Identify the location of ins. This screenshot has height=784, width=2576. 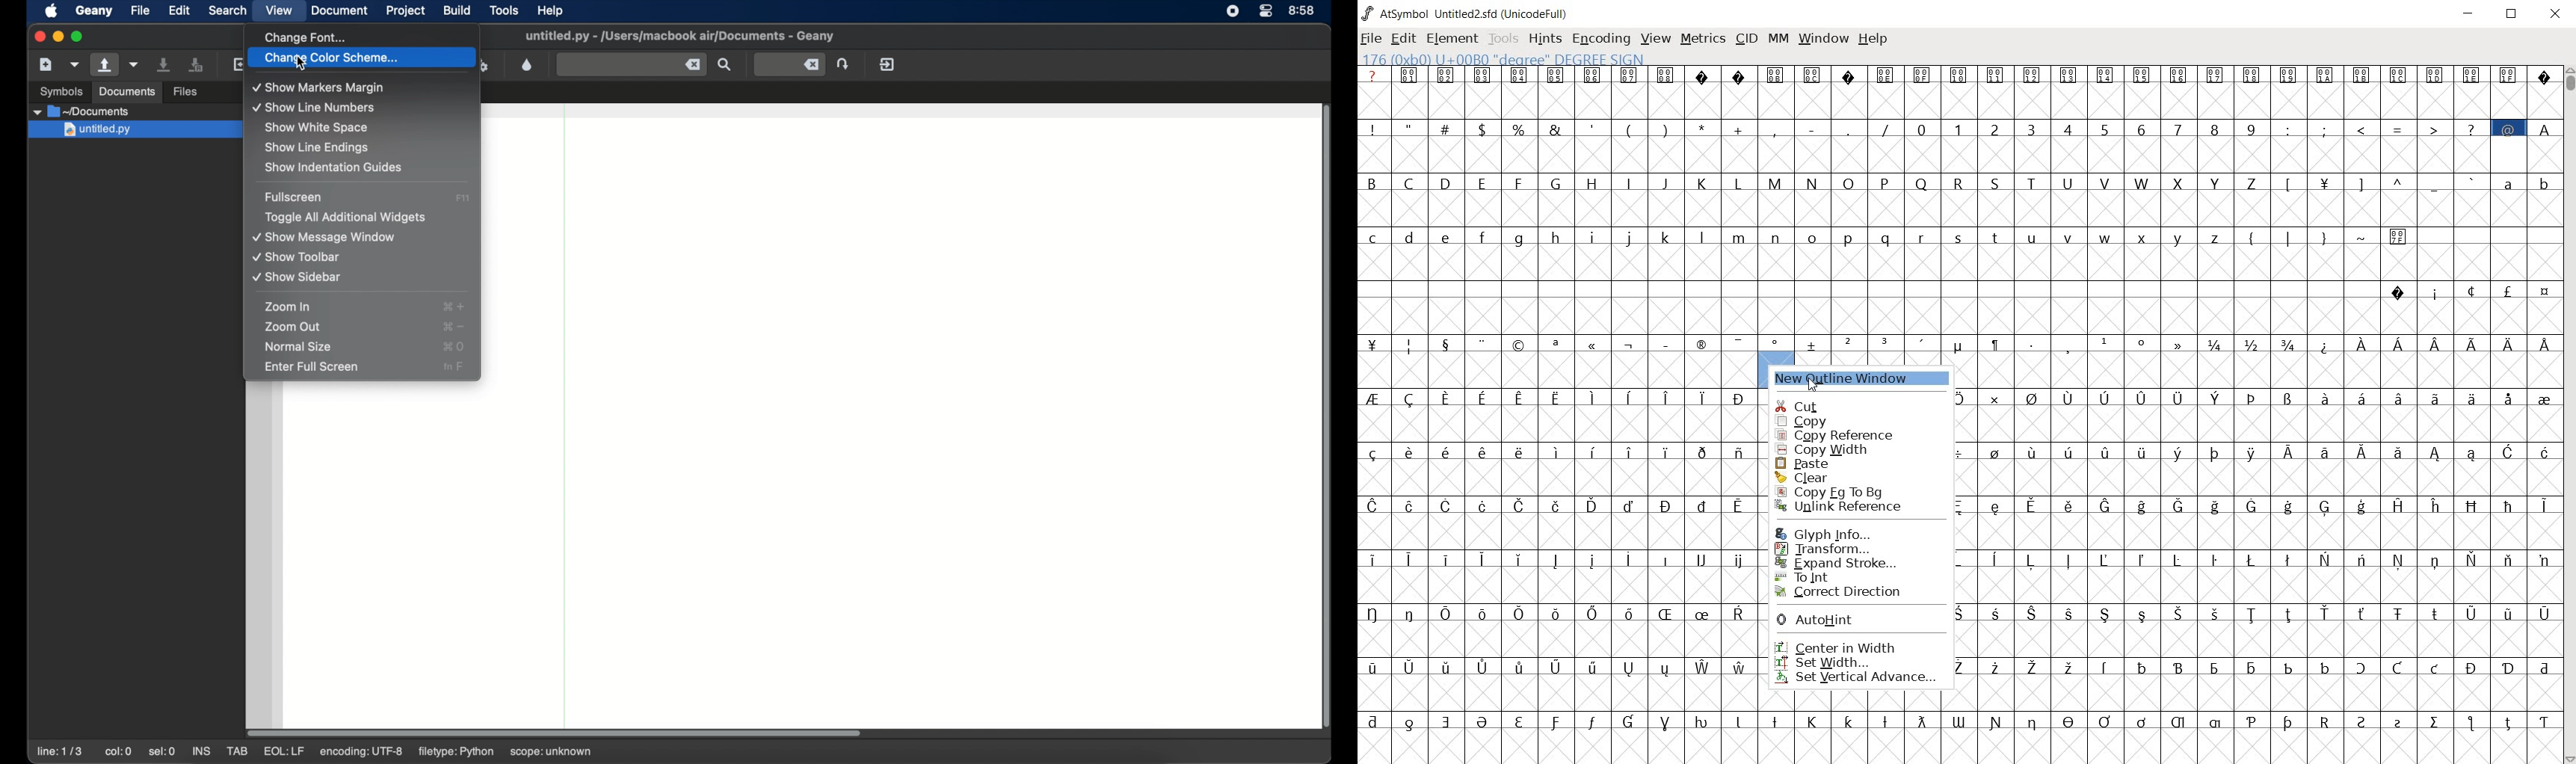
(200, 751).